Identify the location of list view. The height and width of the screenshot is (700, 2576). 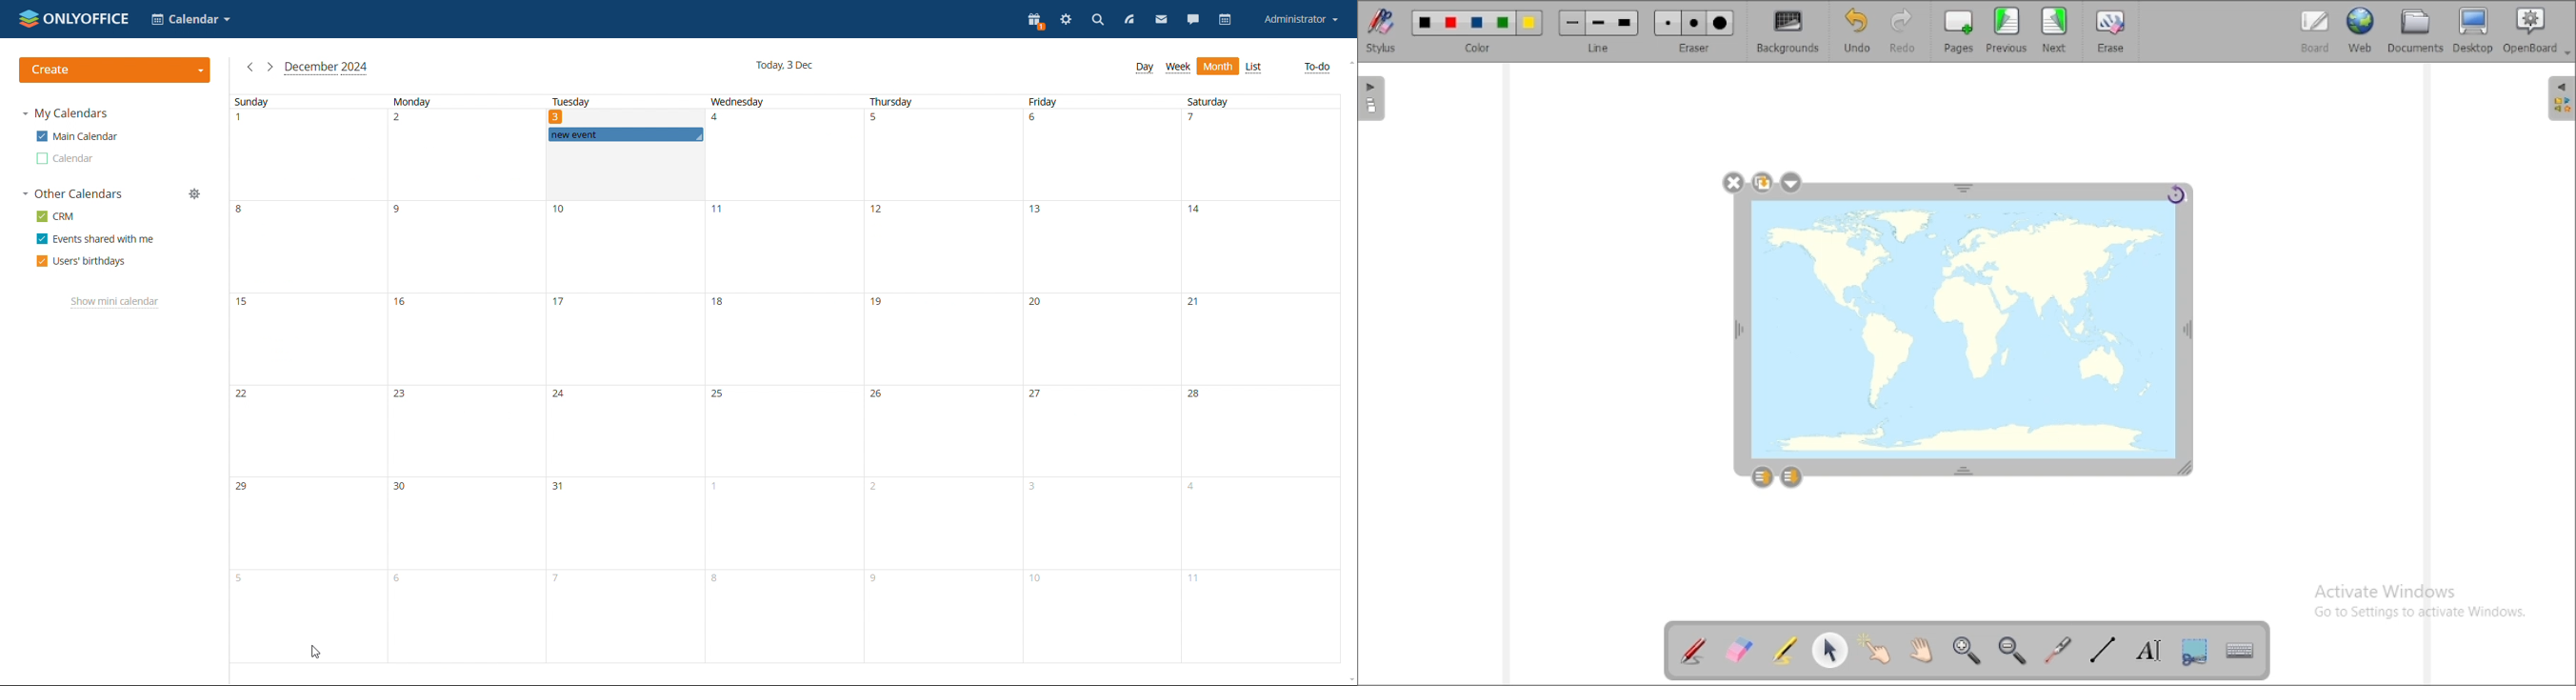
(1255, 68).